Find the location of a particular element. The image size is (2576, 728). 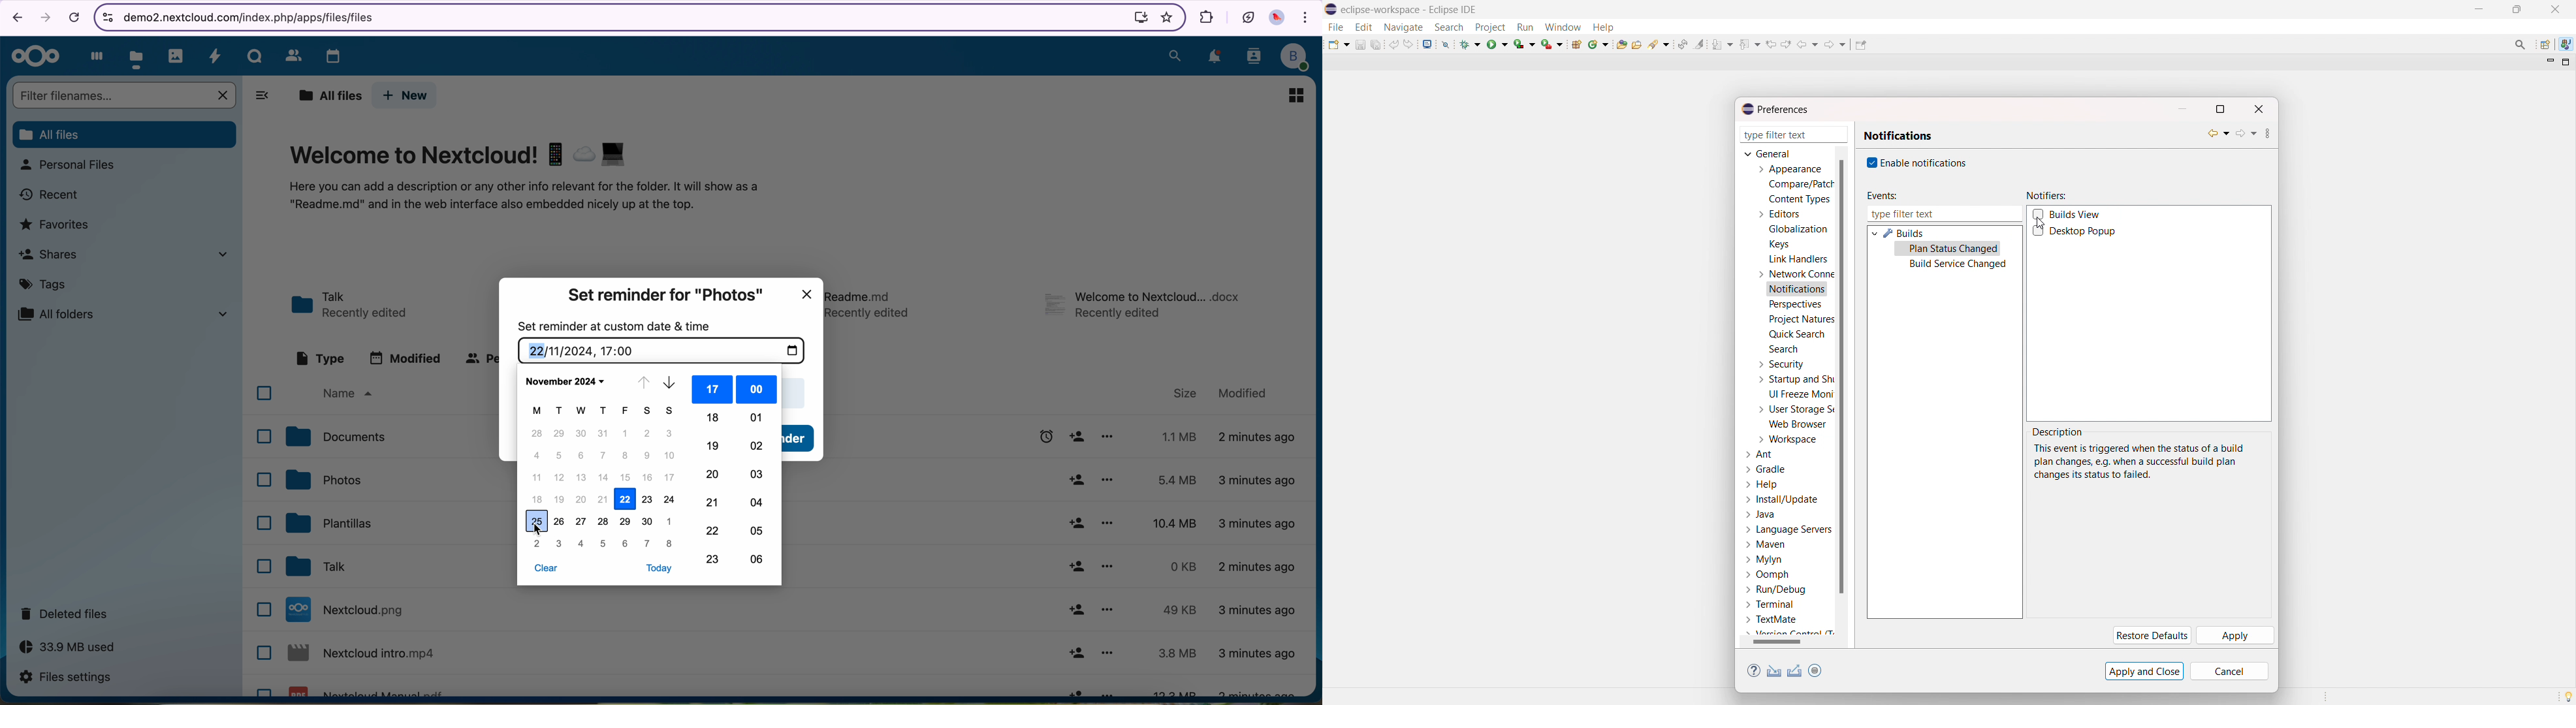

more options is located at coordinates (1107, 610).